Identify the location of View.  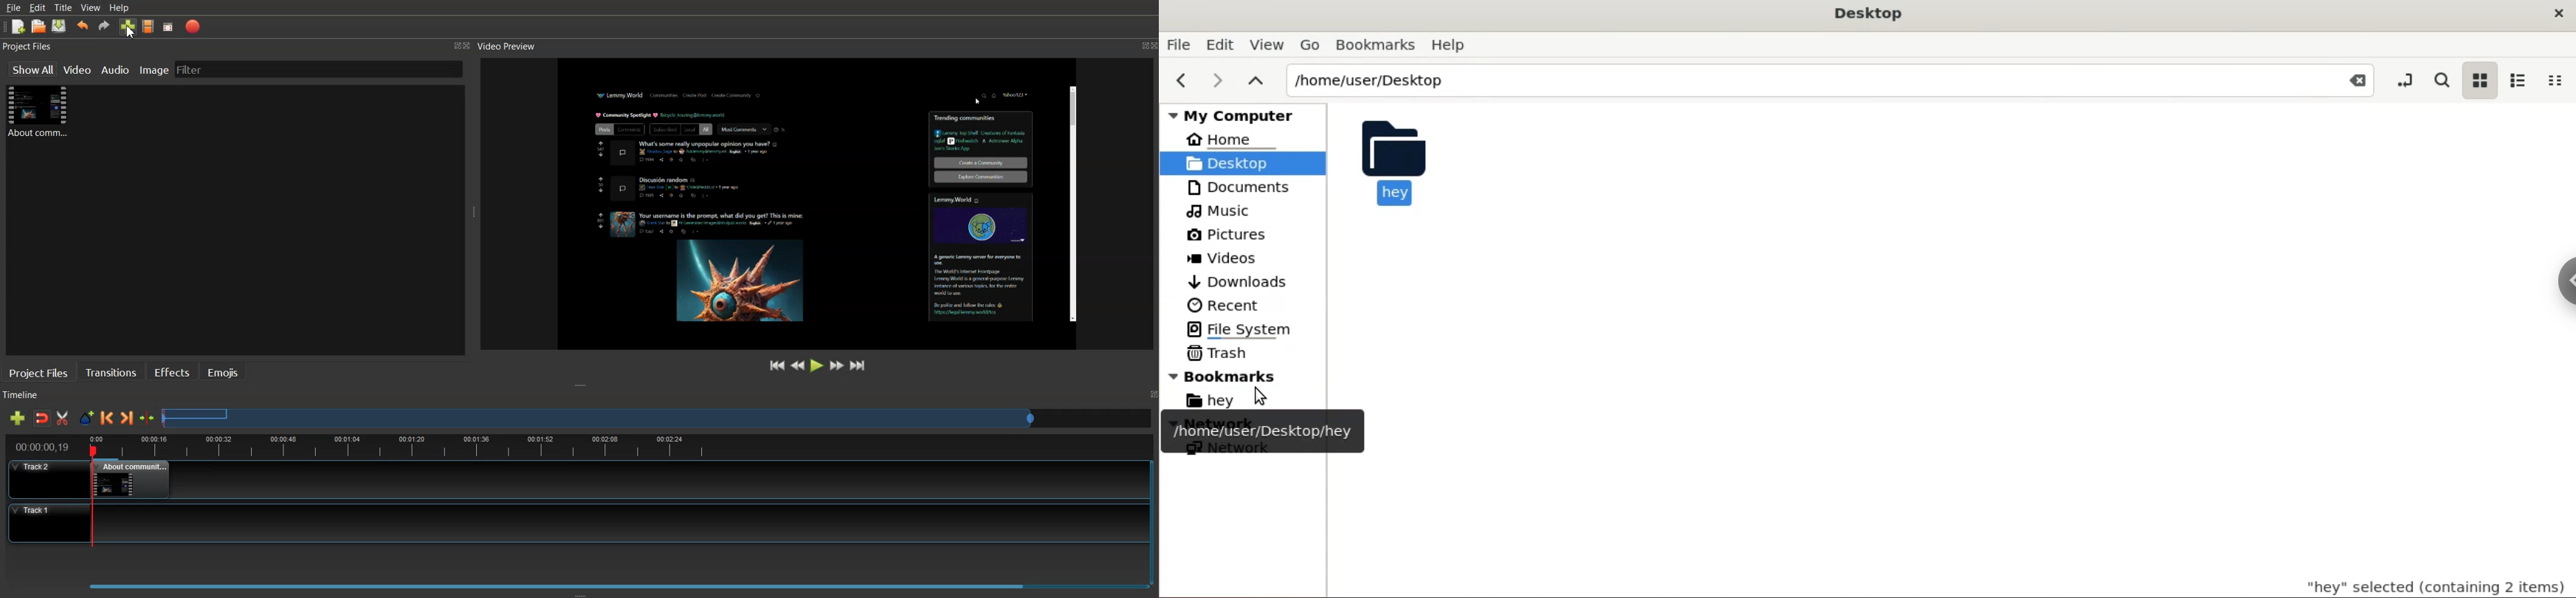
(1268, 43).